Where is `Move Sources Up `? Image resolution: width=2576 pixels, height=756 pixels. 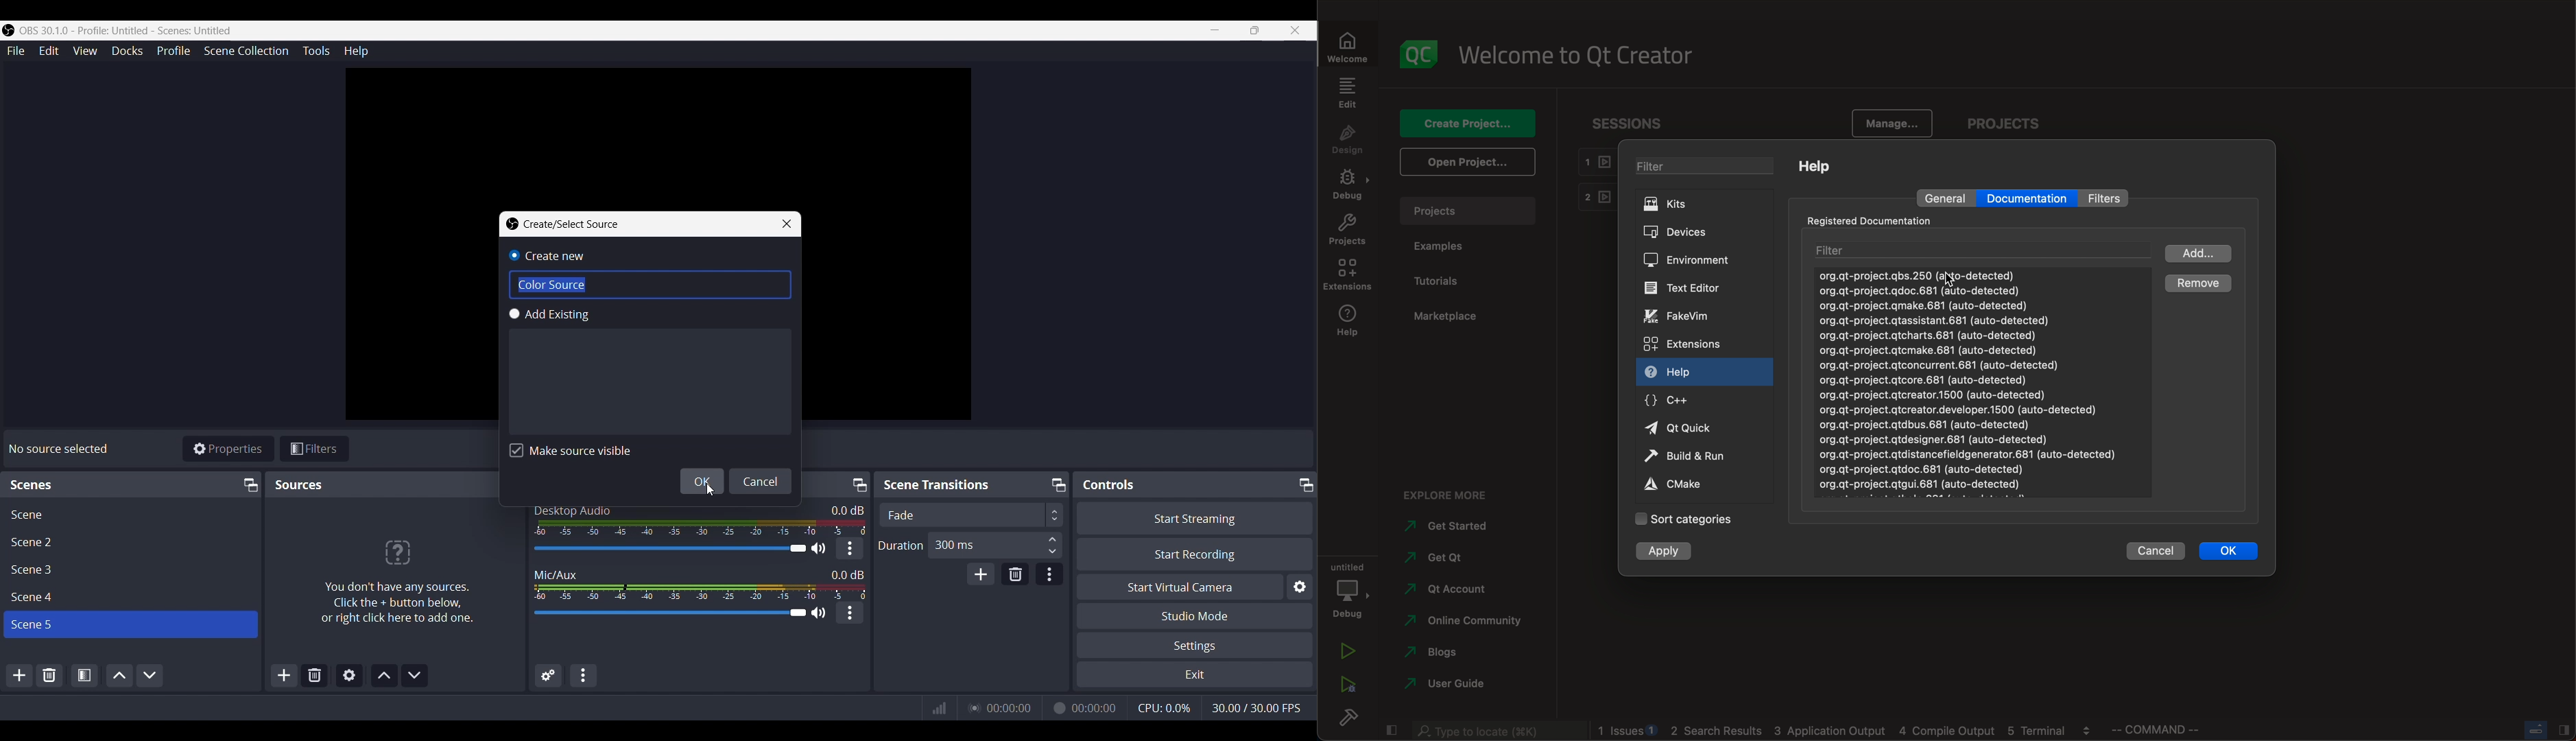
Move Sources Up  is located at coordinates (383, 676).